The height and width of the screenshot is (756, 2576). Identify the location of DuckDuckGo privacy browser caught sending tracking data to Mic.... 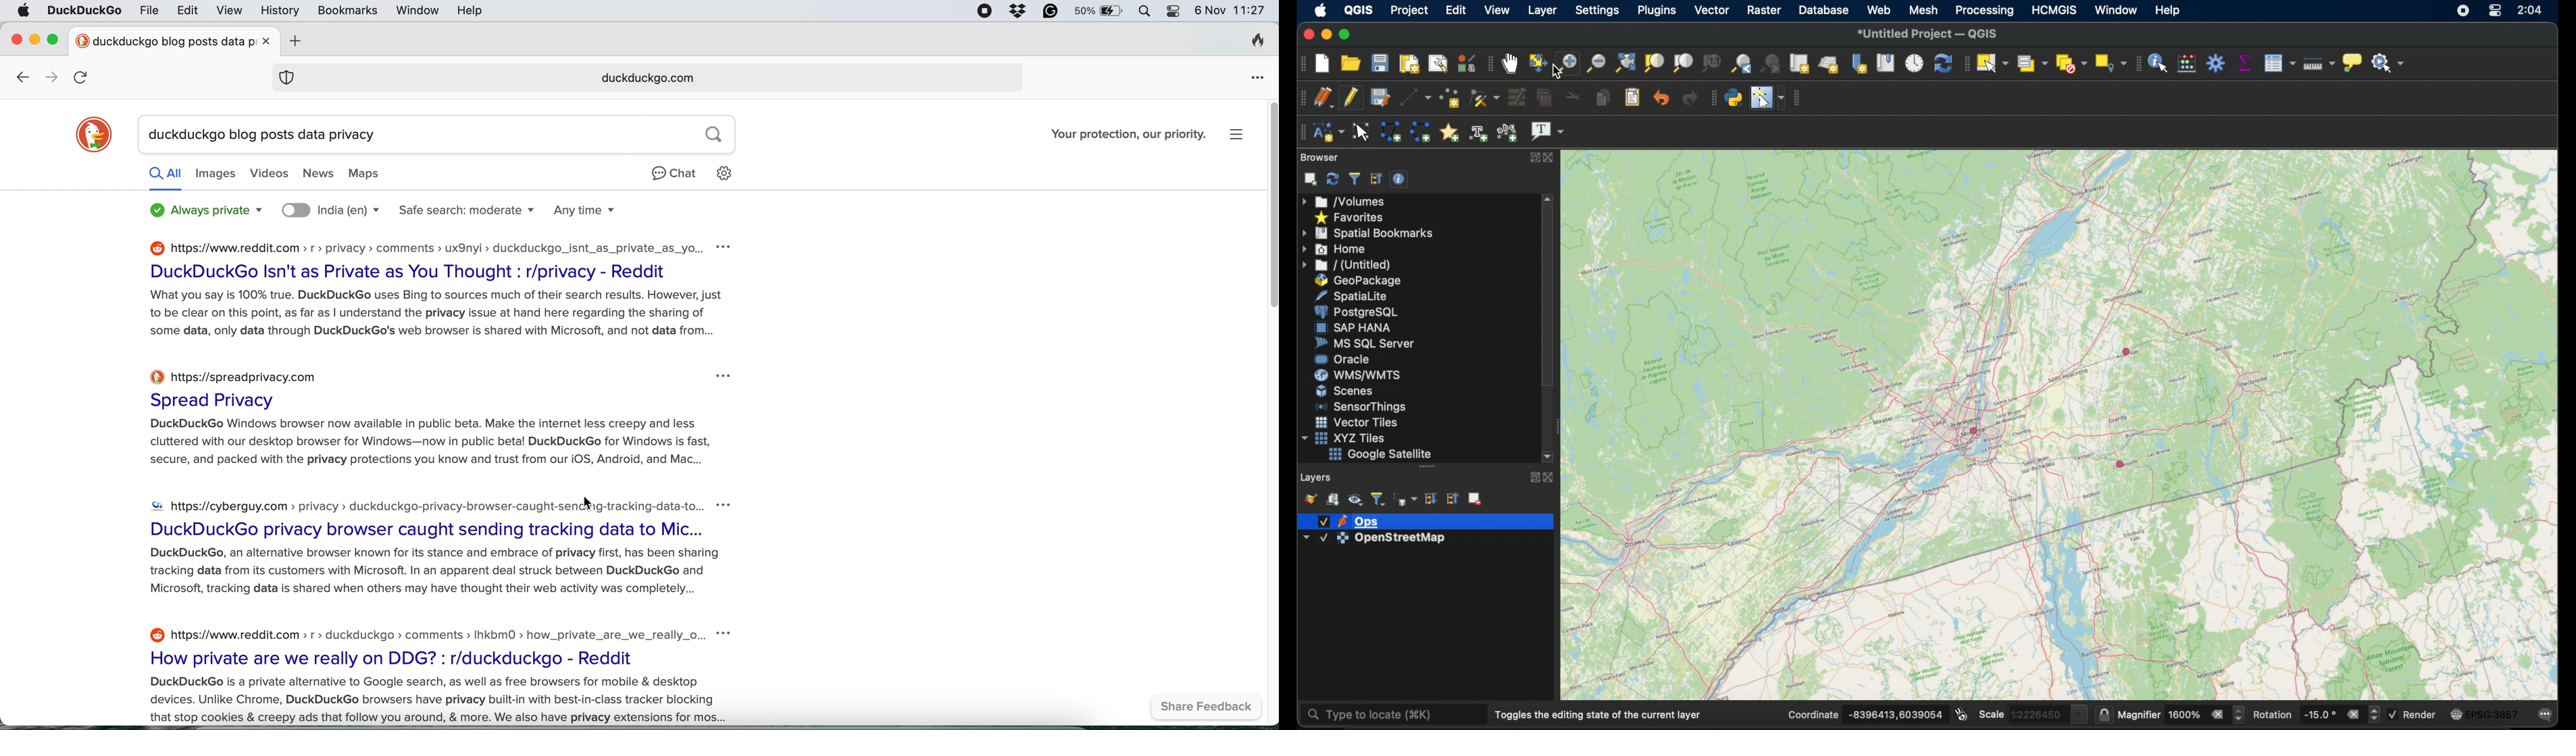
(427, 529).